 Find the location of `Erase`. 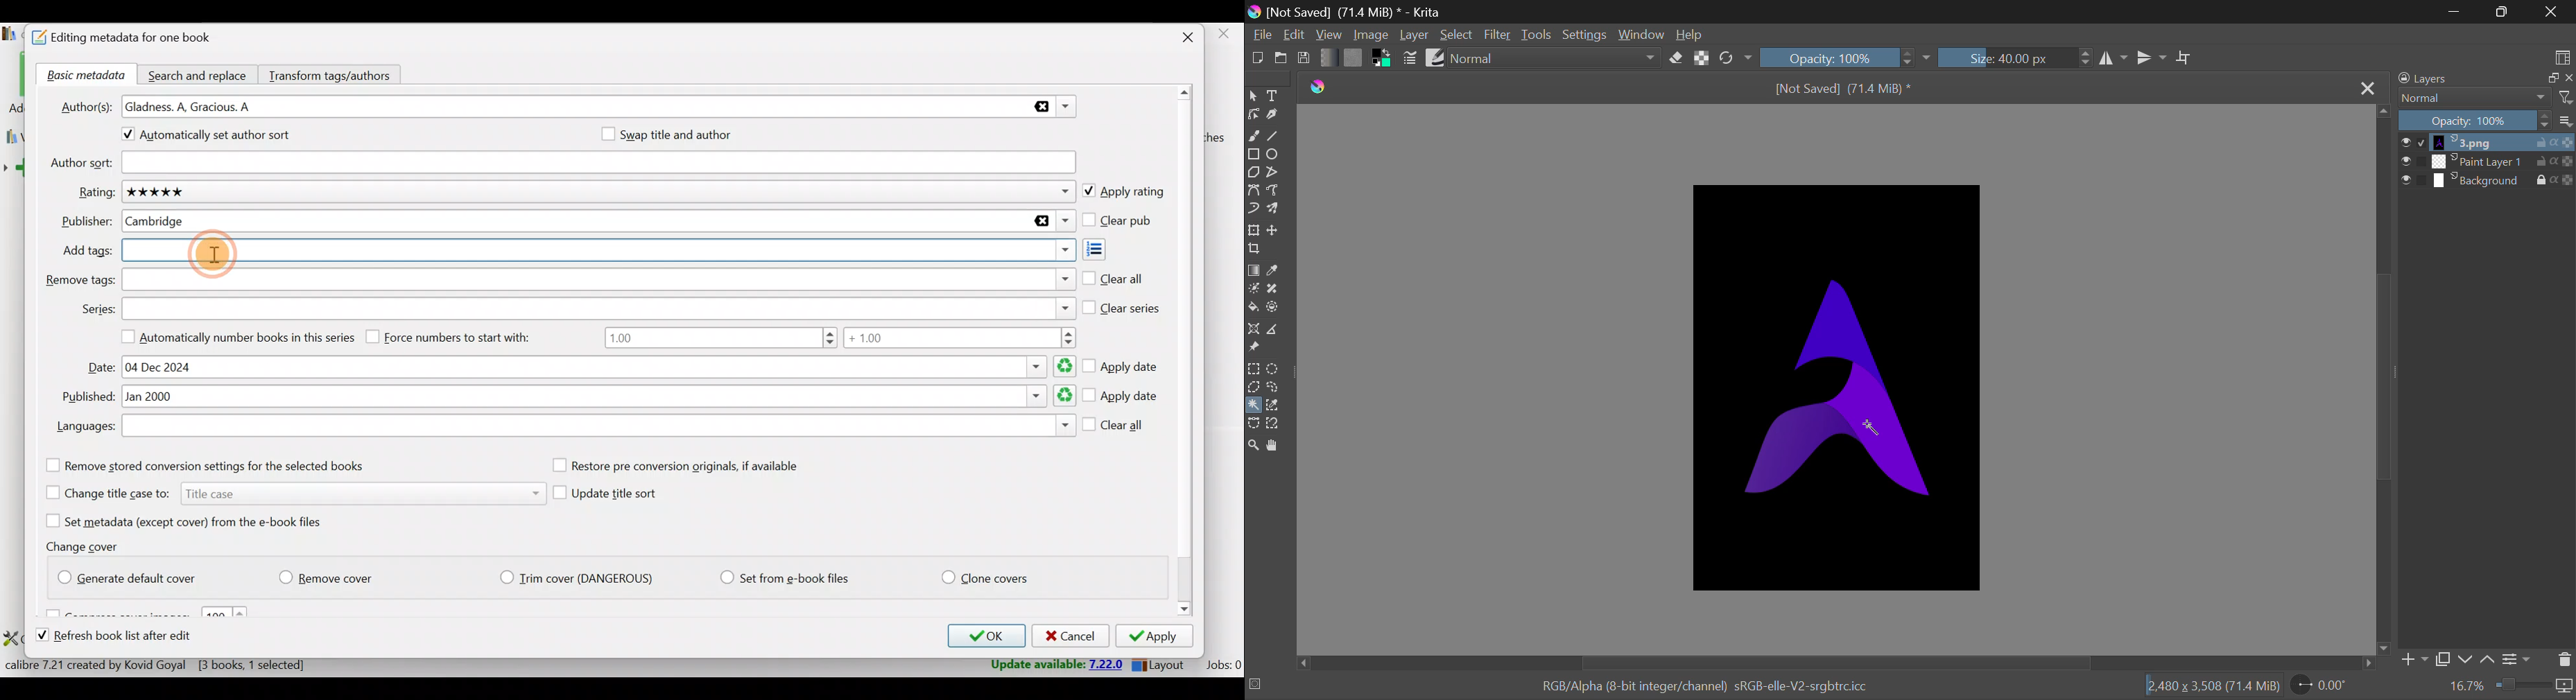

Erase is located at coordinates (1677, 58).